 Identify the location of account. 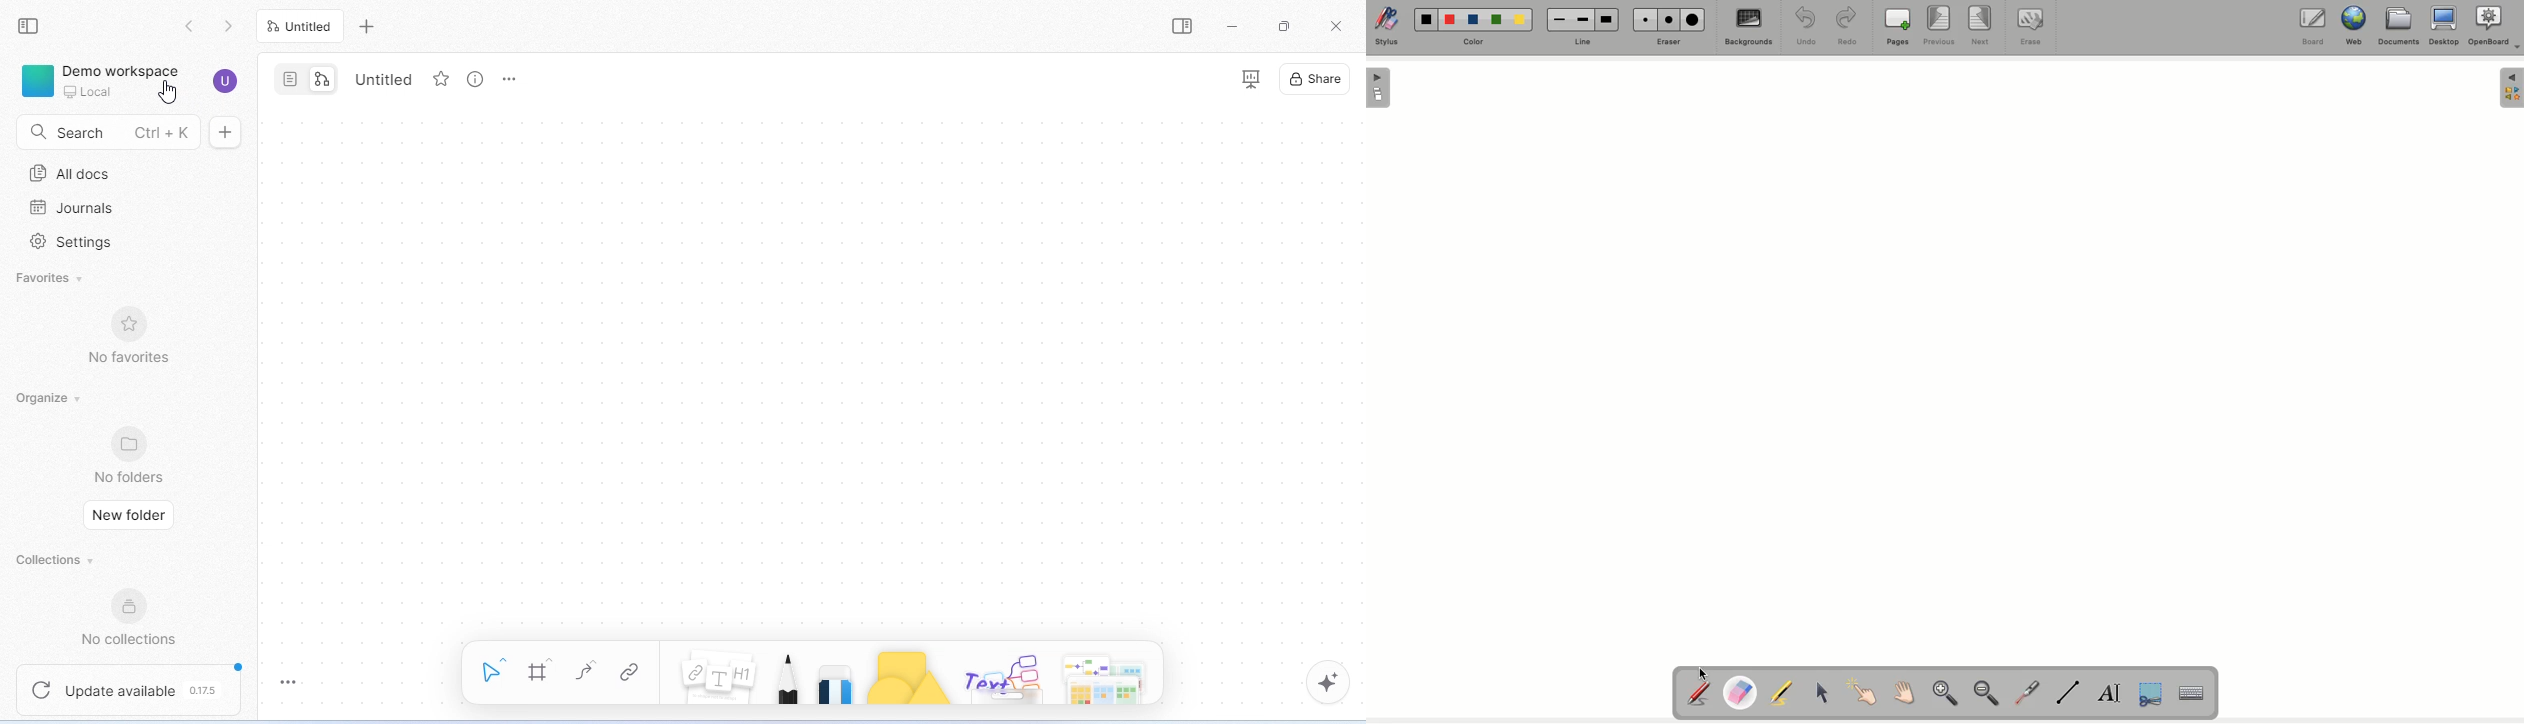
(230, 80).